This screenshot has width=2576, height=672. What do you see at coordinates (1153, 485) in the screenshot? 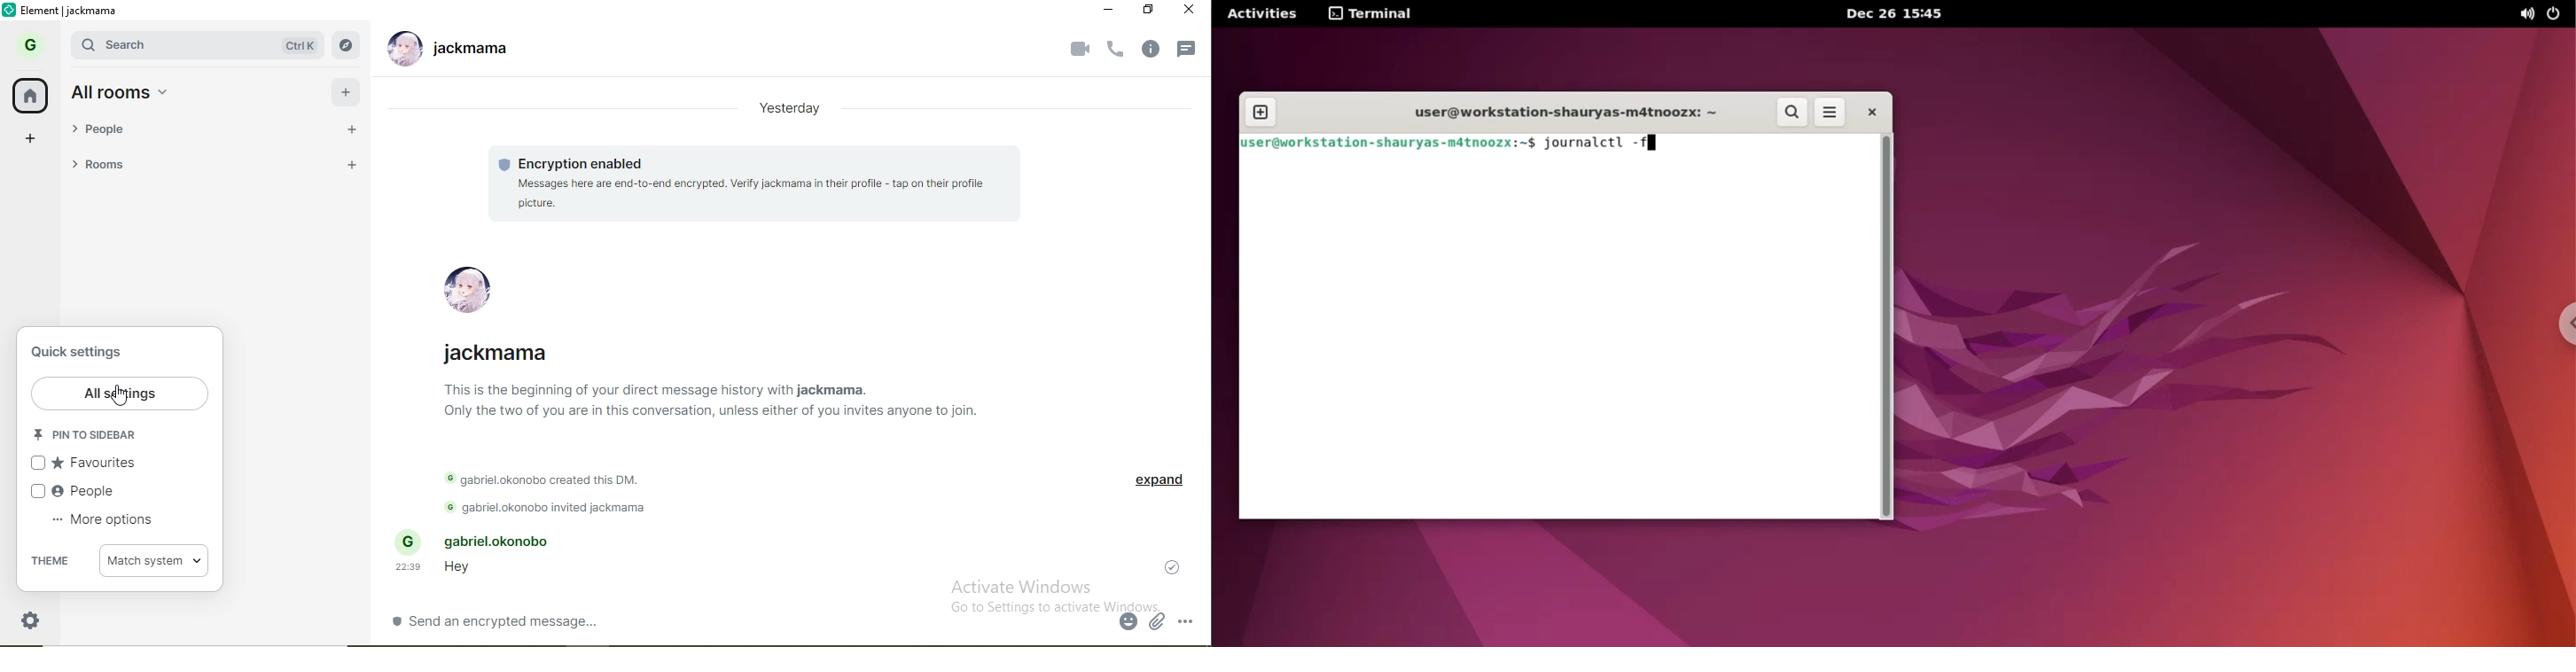
I see `expand` at bounding box center [1153, 485].